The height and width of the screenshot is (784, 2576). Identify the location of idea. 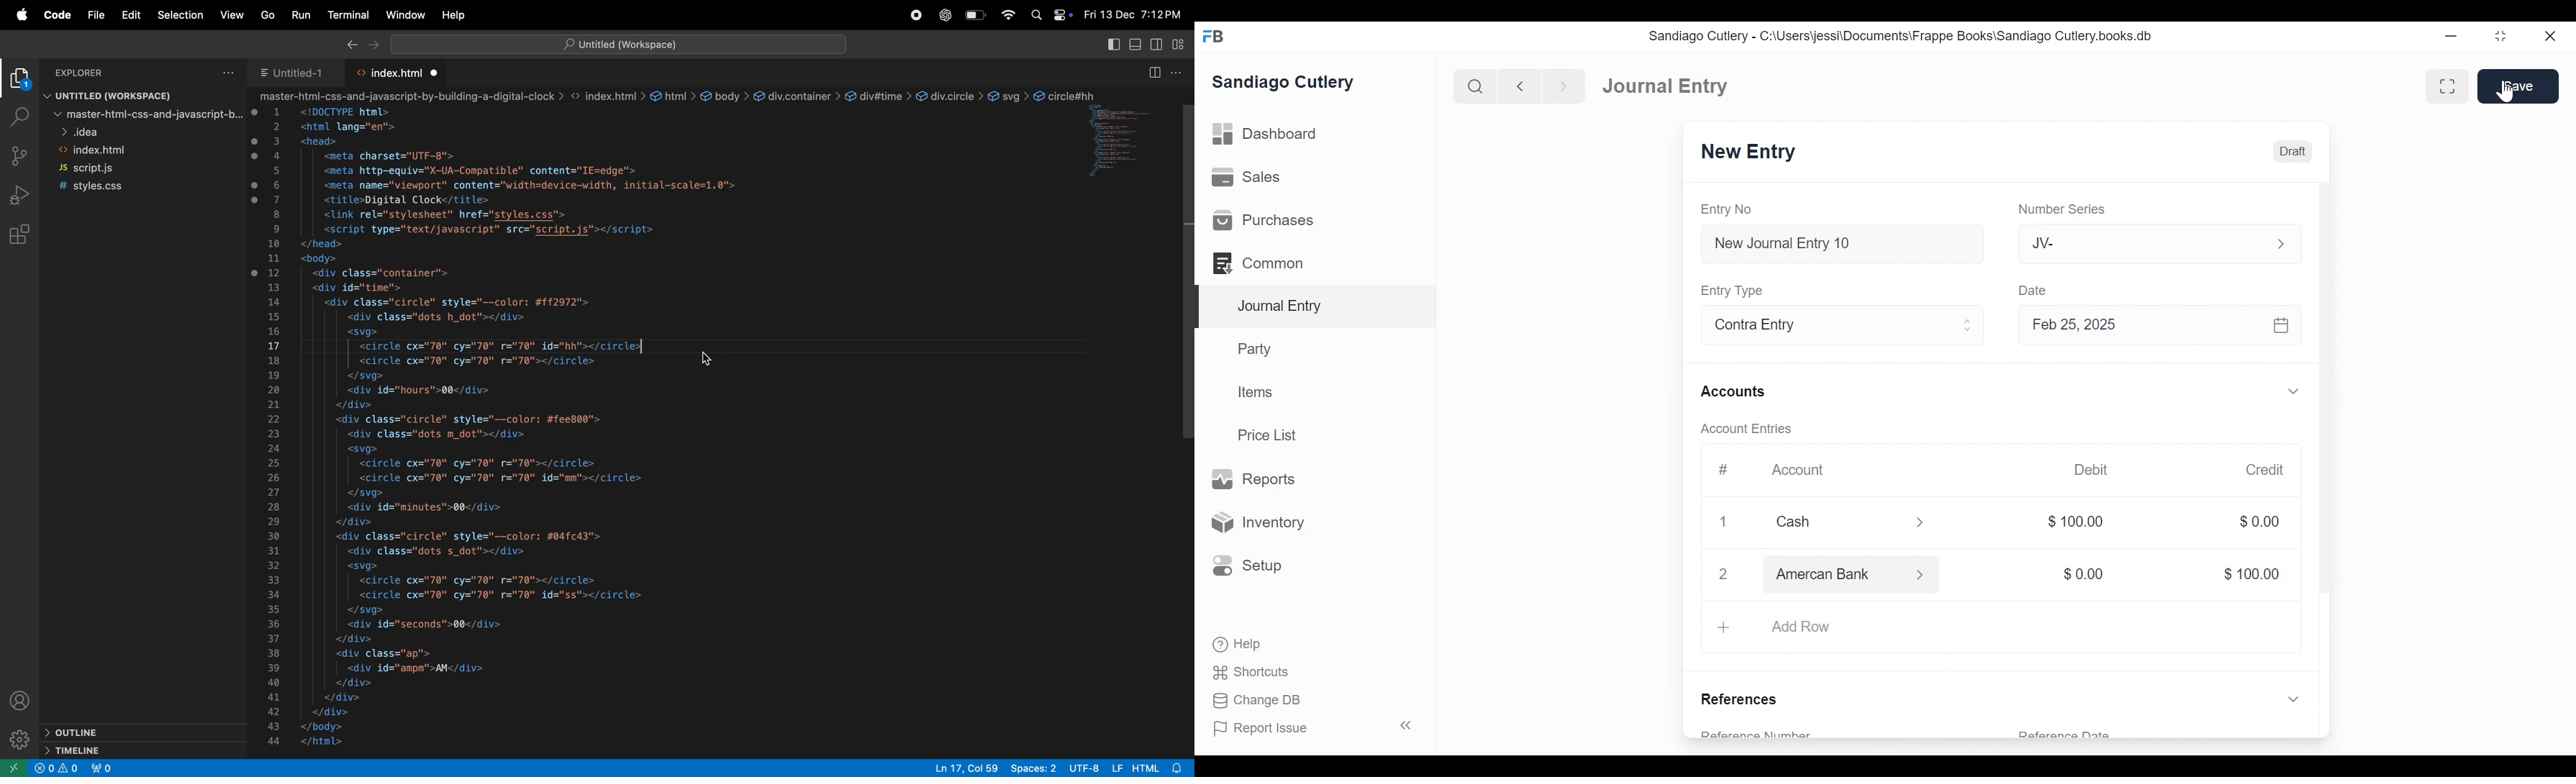
(139, 134).